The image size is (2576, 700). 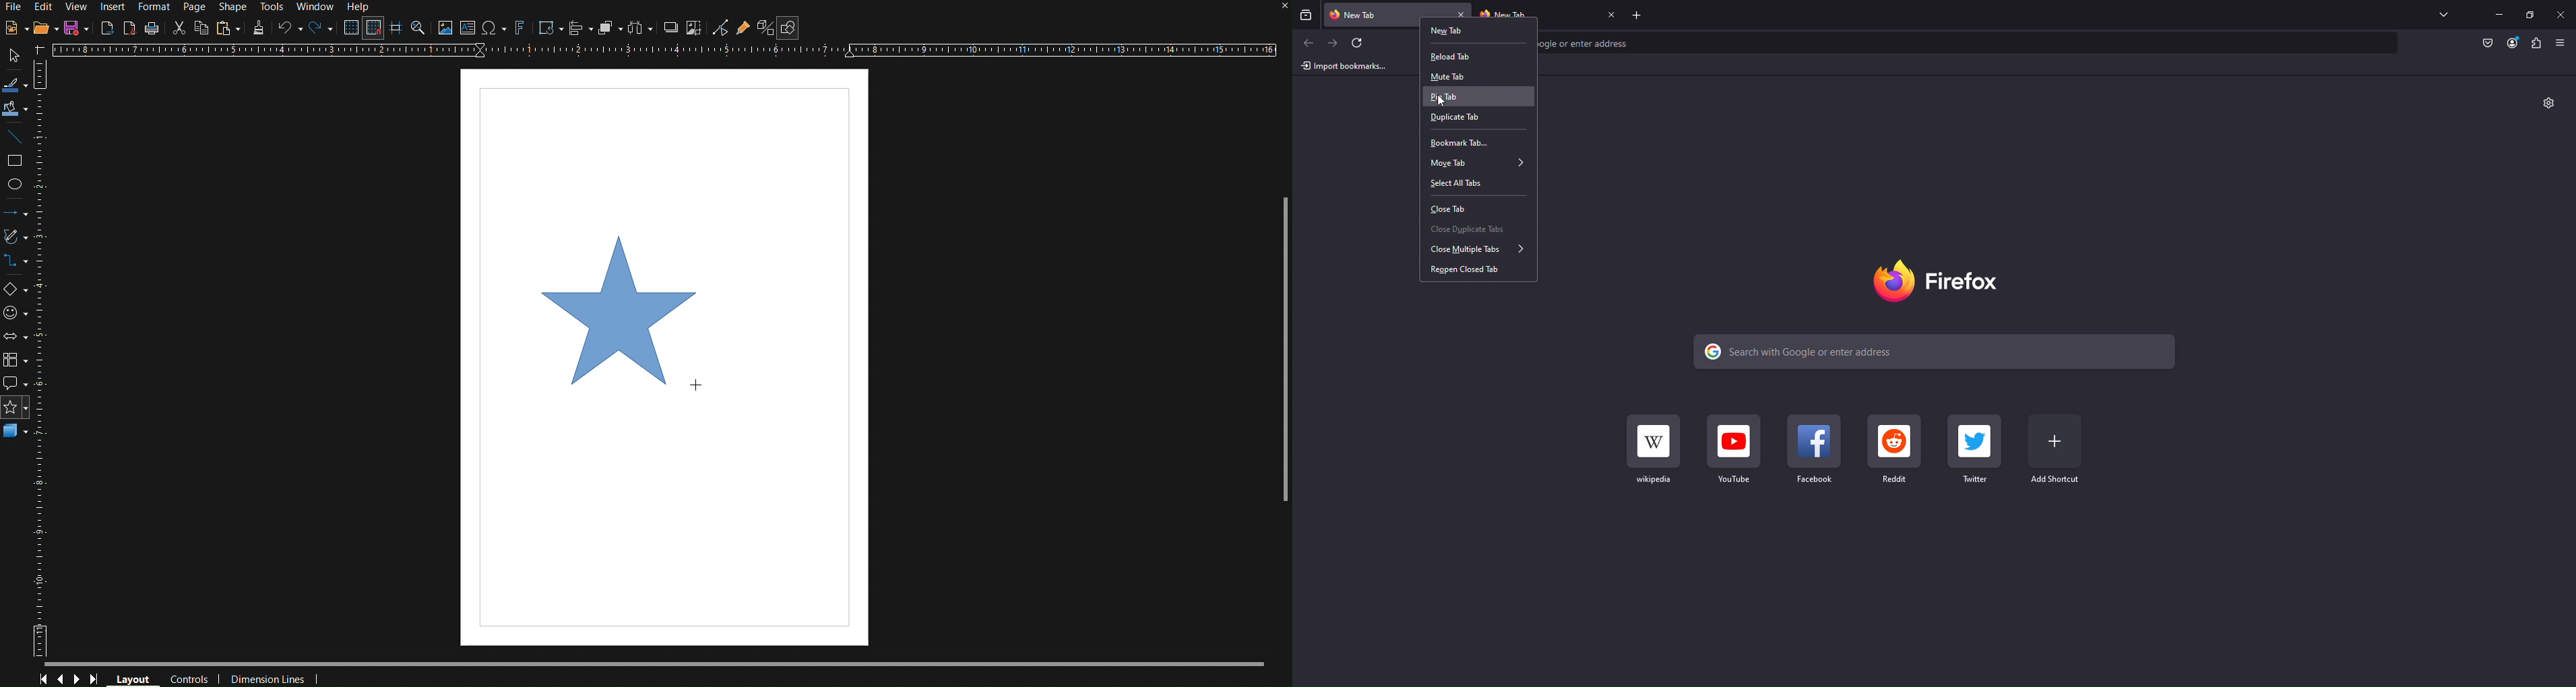 I want to click on Insert Wordbox, so click(x=468, y=29).